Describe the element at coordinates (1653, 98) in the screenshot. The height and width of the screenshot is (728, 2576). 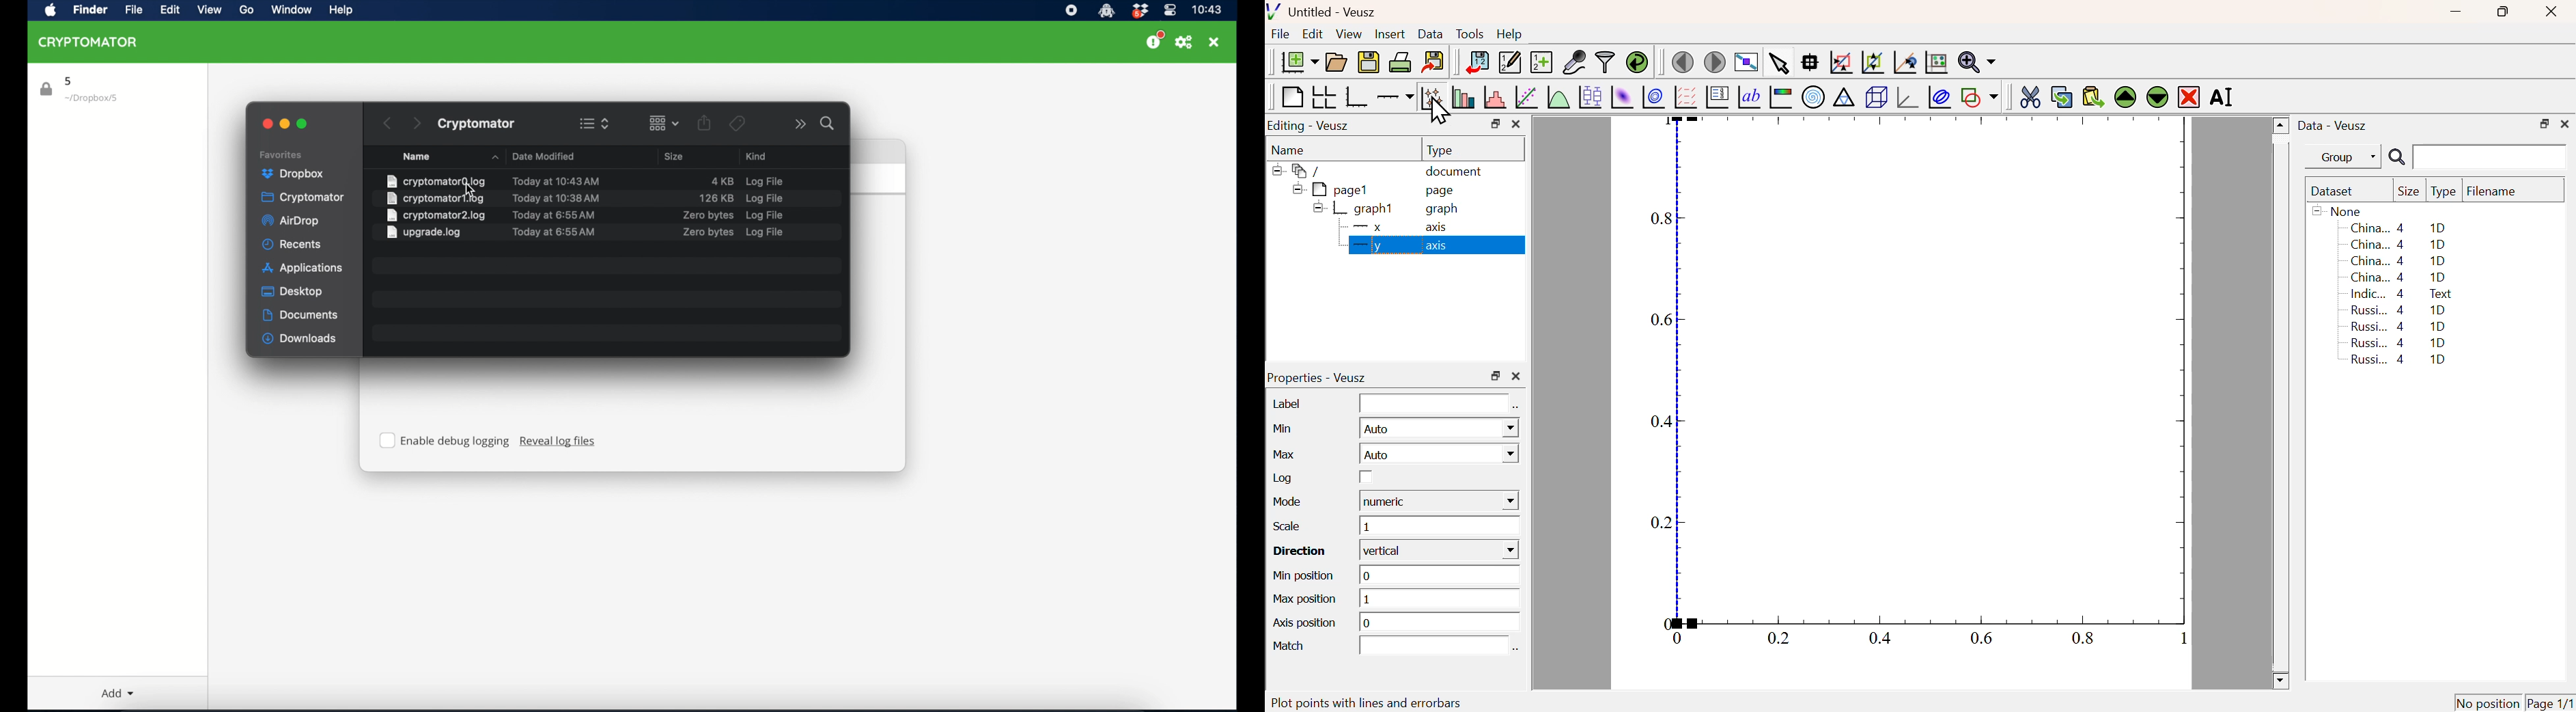
I see `Plot 2D set as contours` at that location.